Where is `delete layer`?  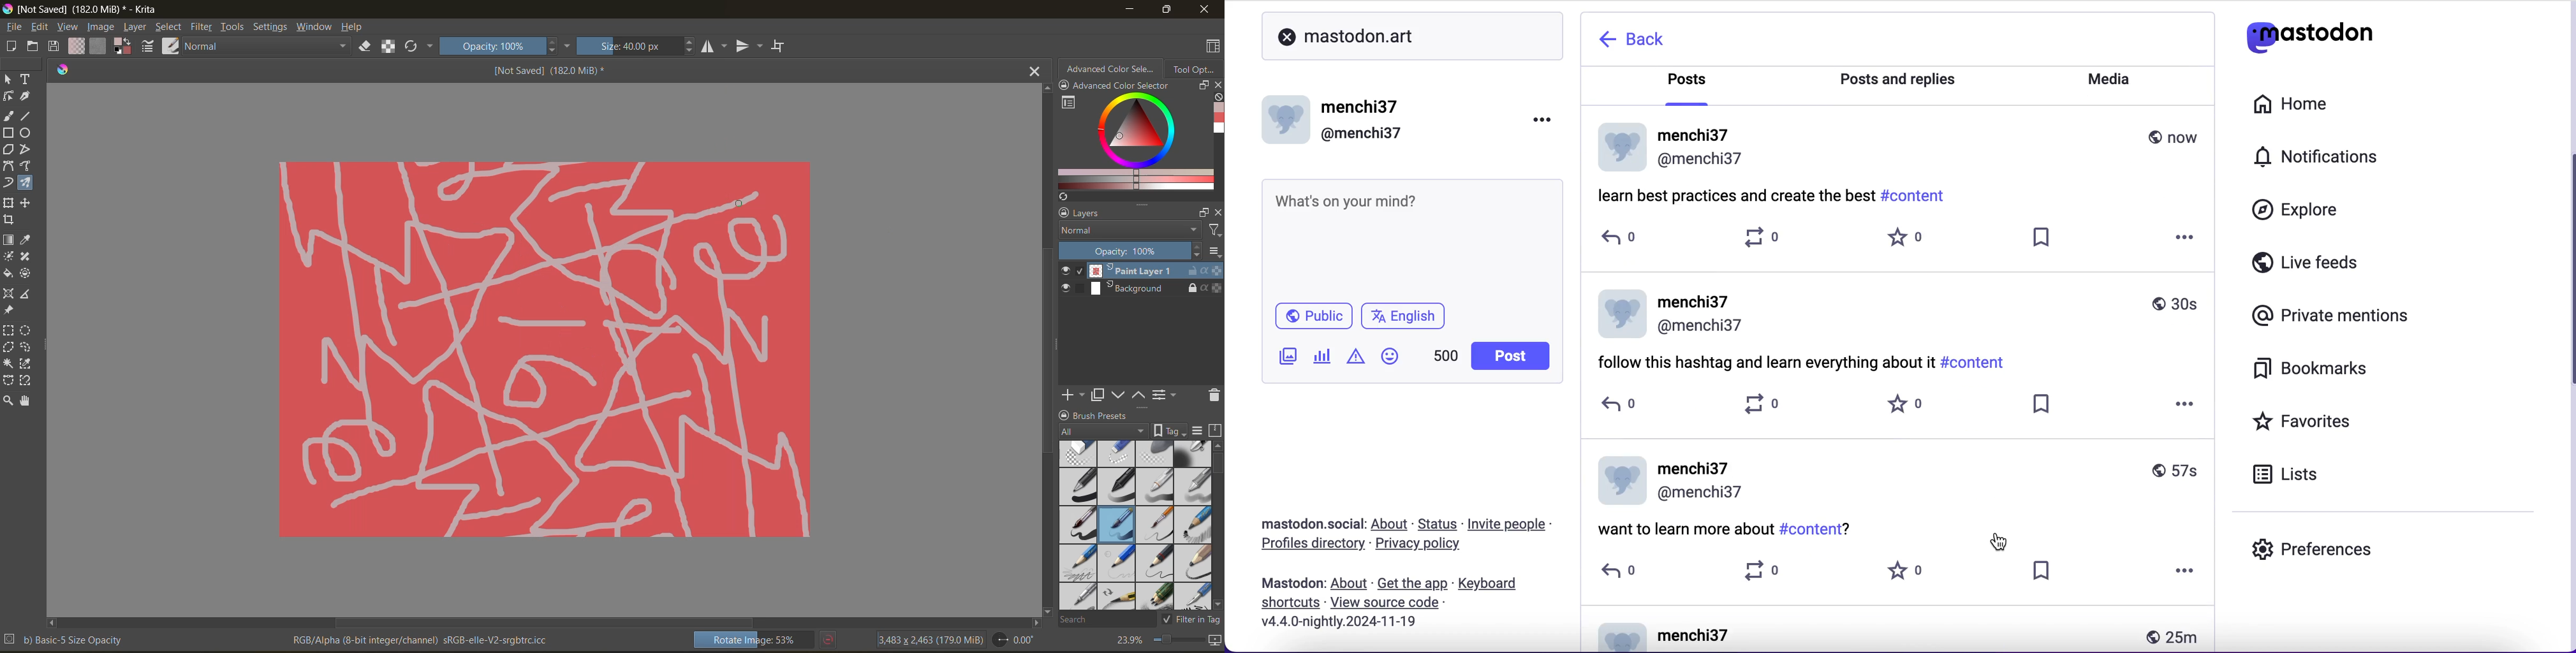
delete layer is located at coordinates (1212, 397).